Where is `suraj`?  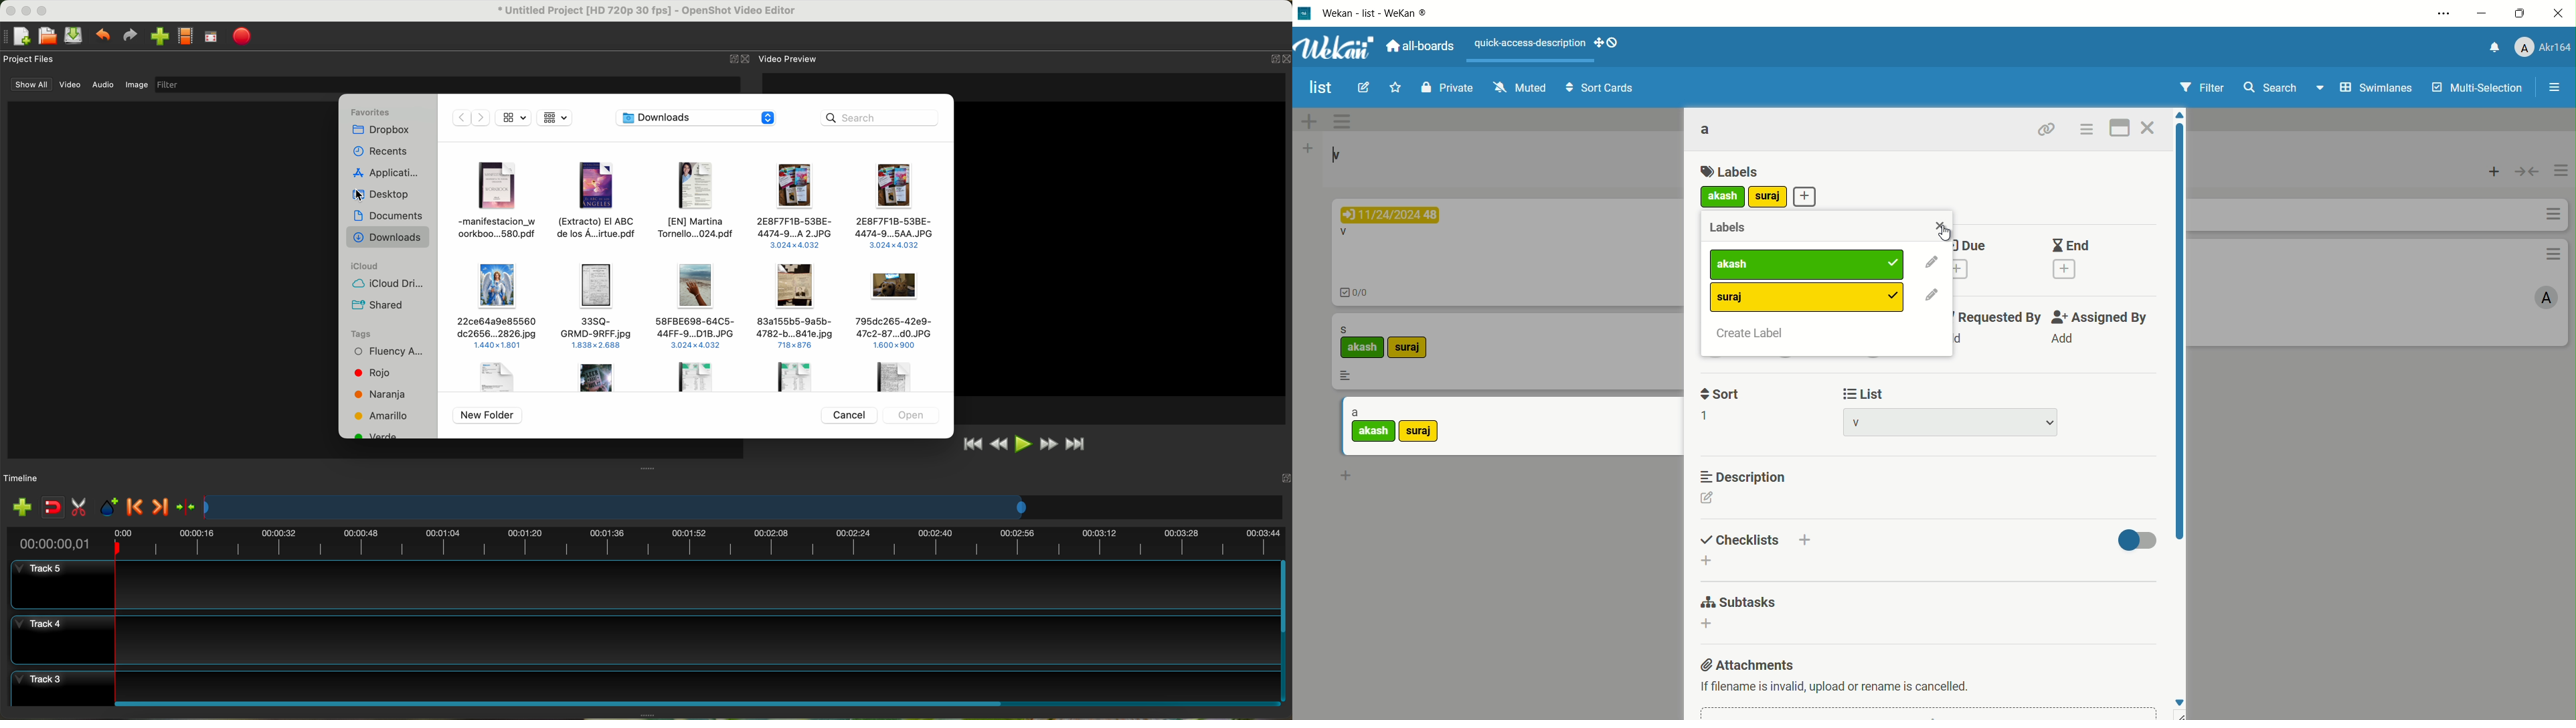
suraj is located at coordinates (1730, 295).